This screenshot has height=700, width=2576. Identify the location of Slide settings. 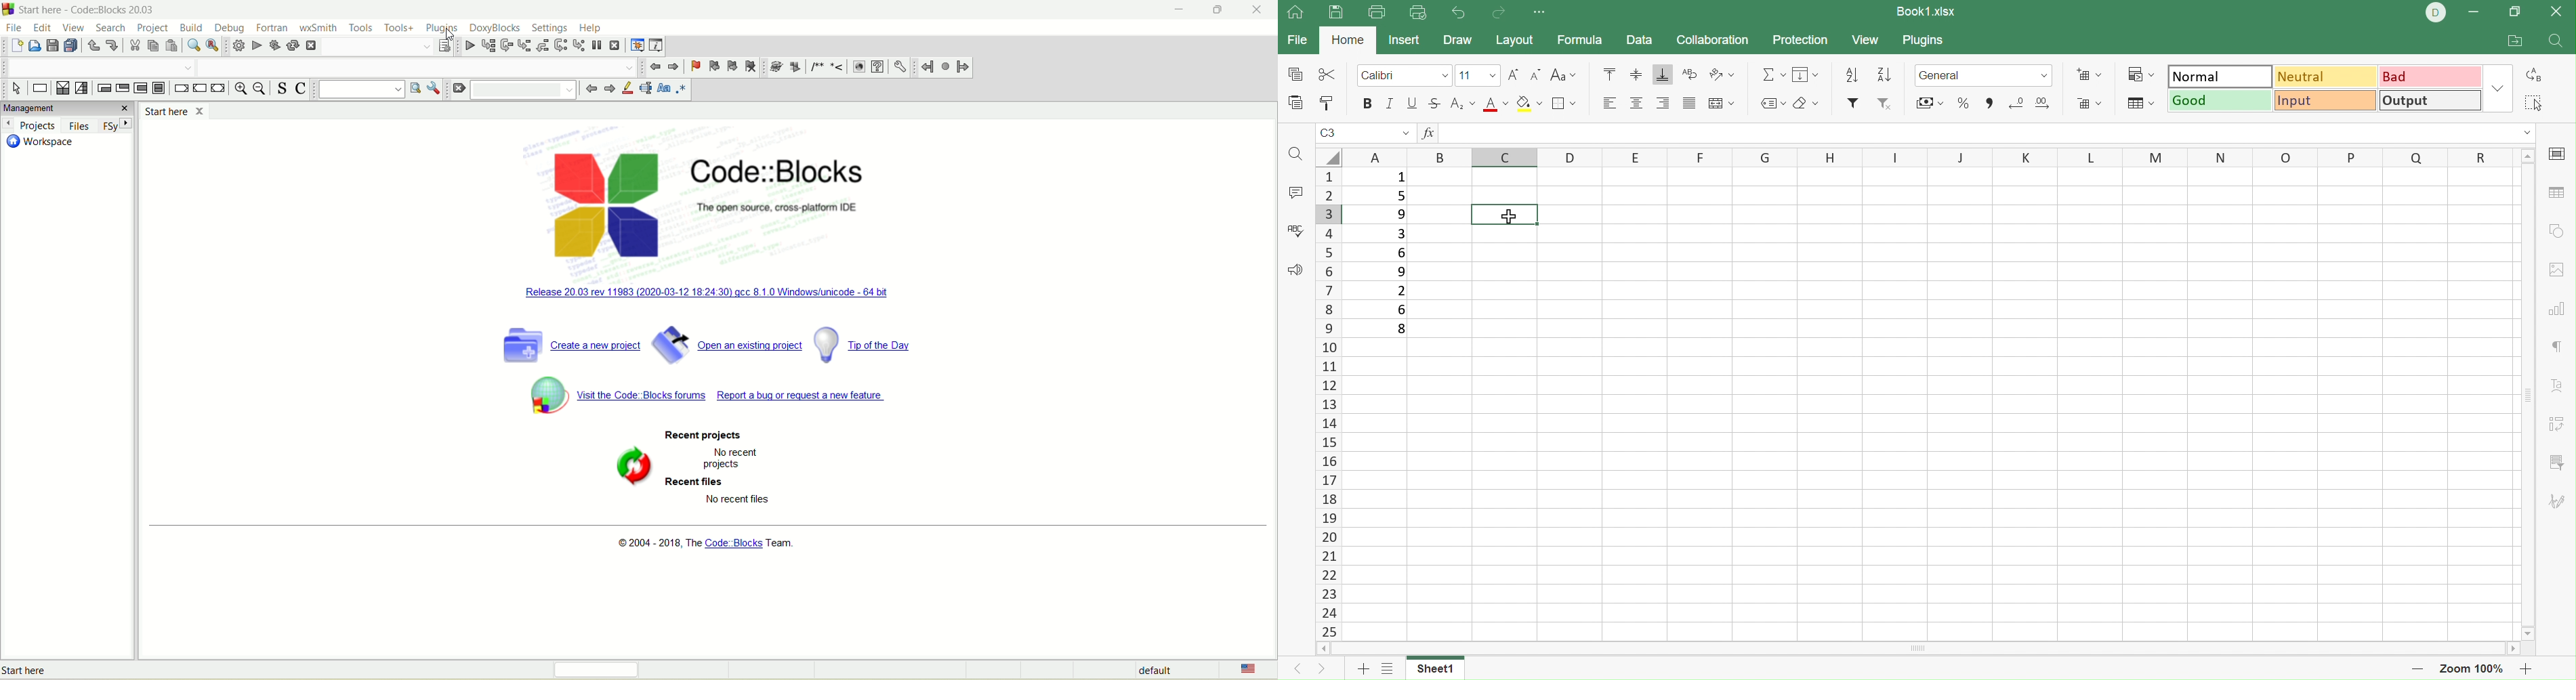
(2558, 154).